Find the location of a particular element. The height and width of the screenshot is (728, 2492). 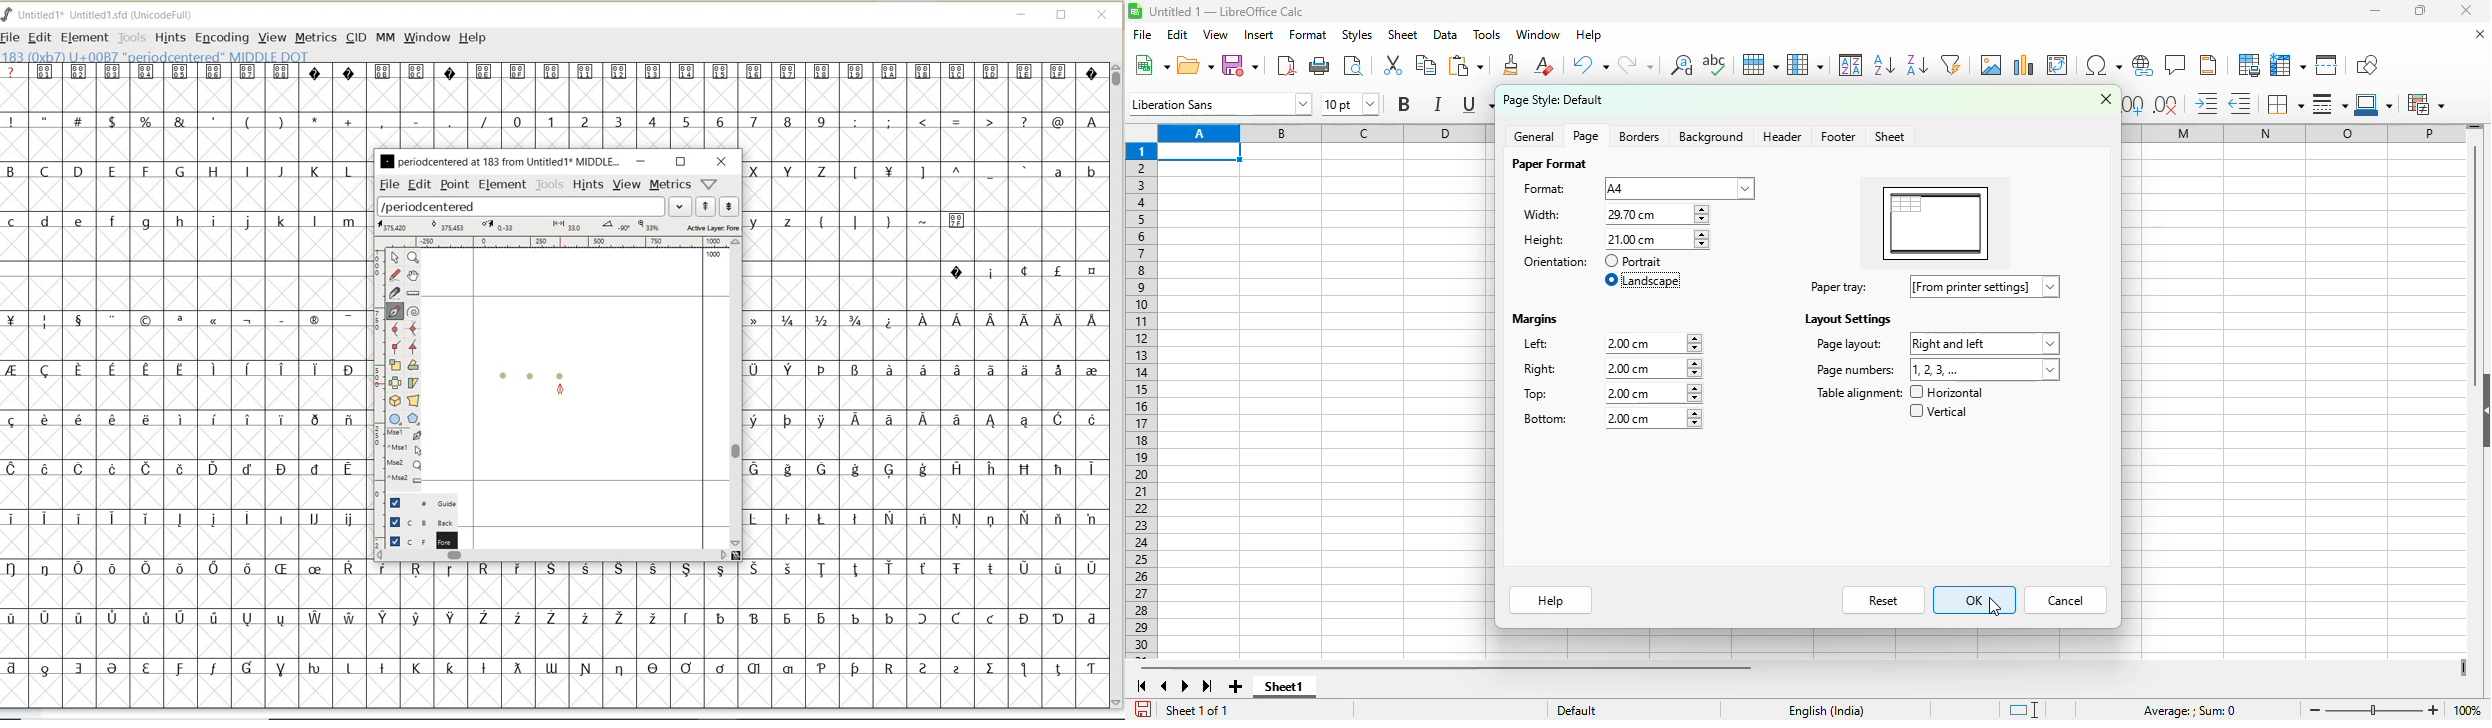

CLOSE is located at coordinates (1103, 15).